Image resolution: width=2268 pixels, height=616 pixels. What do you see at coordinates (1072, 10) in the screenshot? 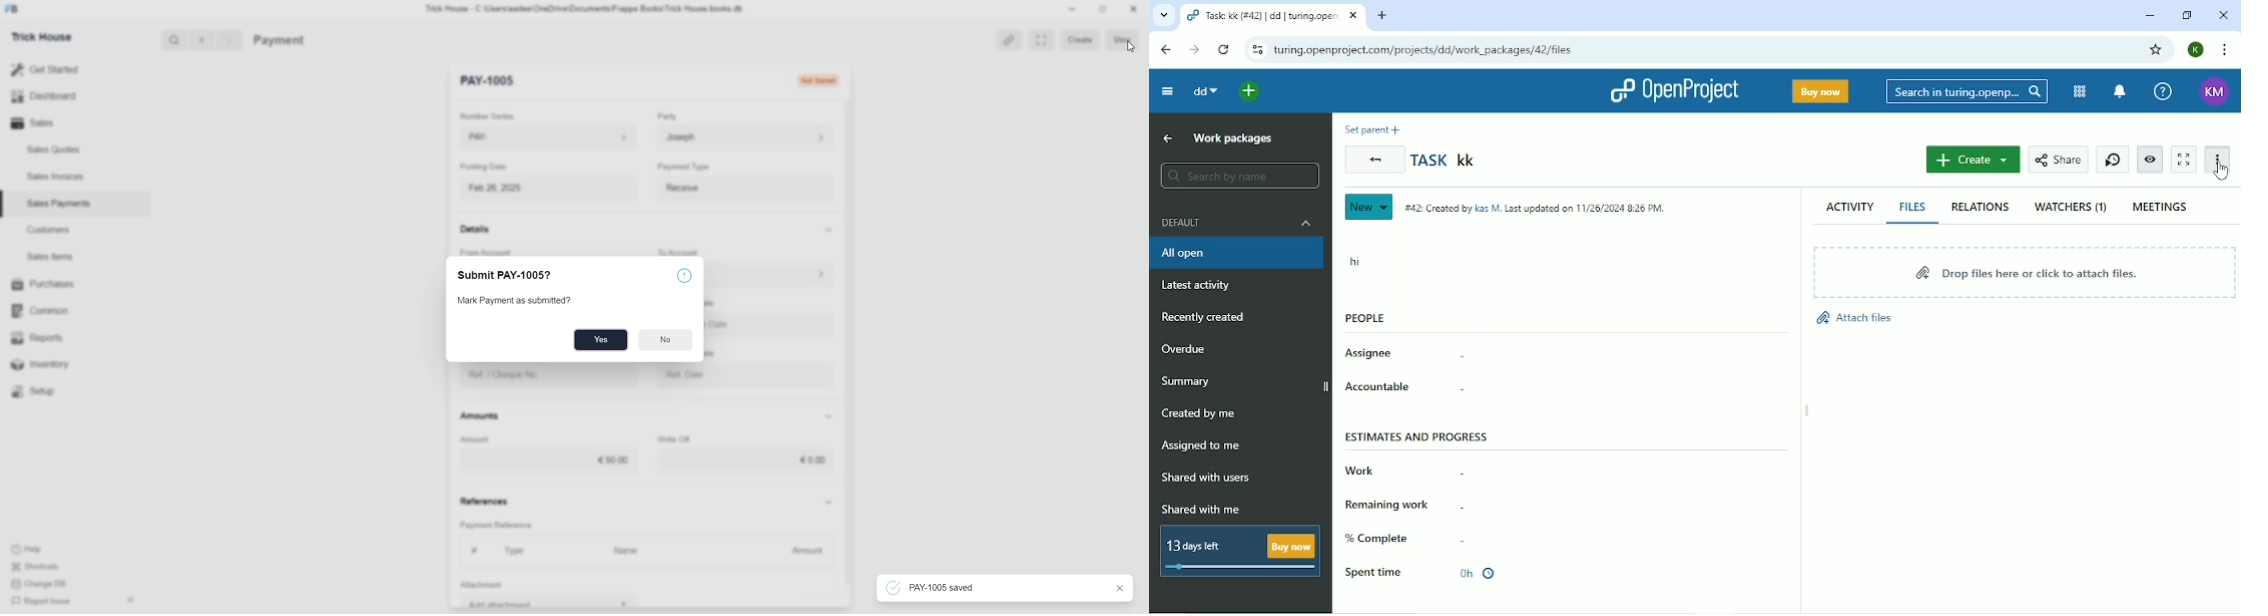
I see `minimize` at bounding box center [1072, 10].